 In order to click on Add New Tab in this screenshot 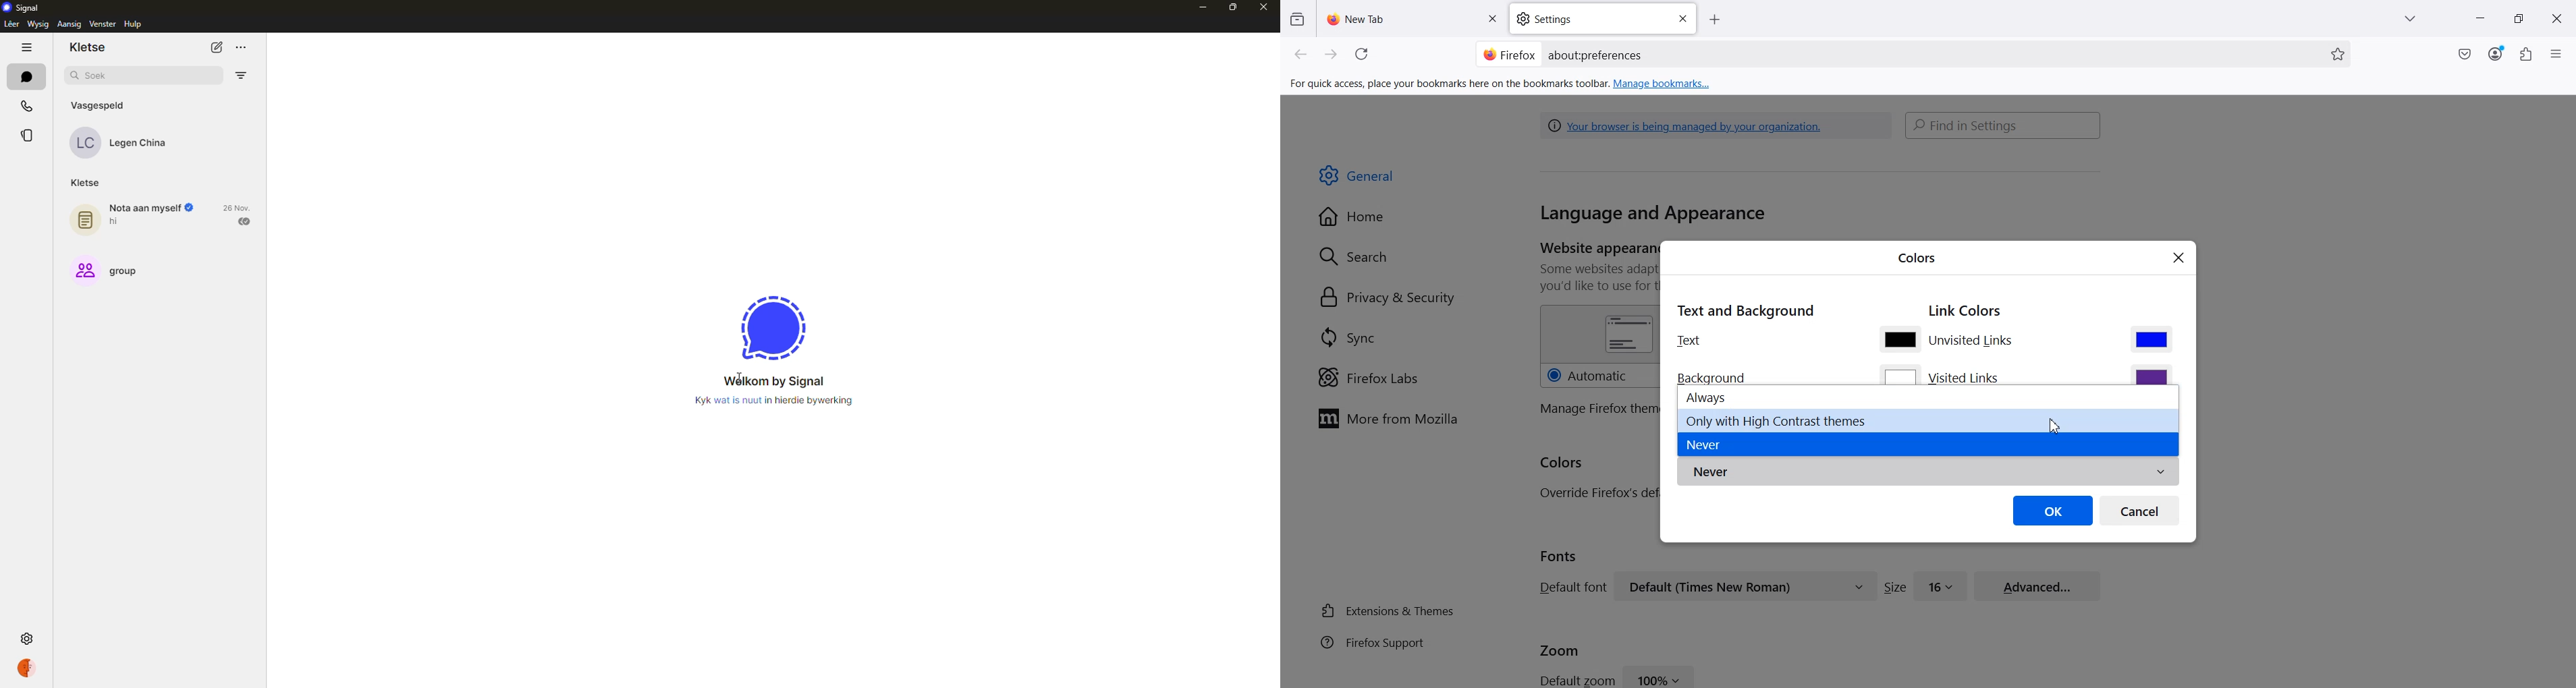, I will do `click(1715, 20)`.